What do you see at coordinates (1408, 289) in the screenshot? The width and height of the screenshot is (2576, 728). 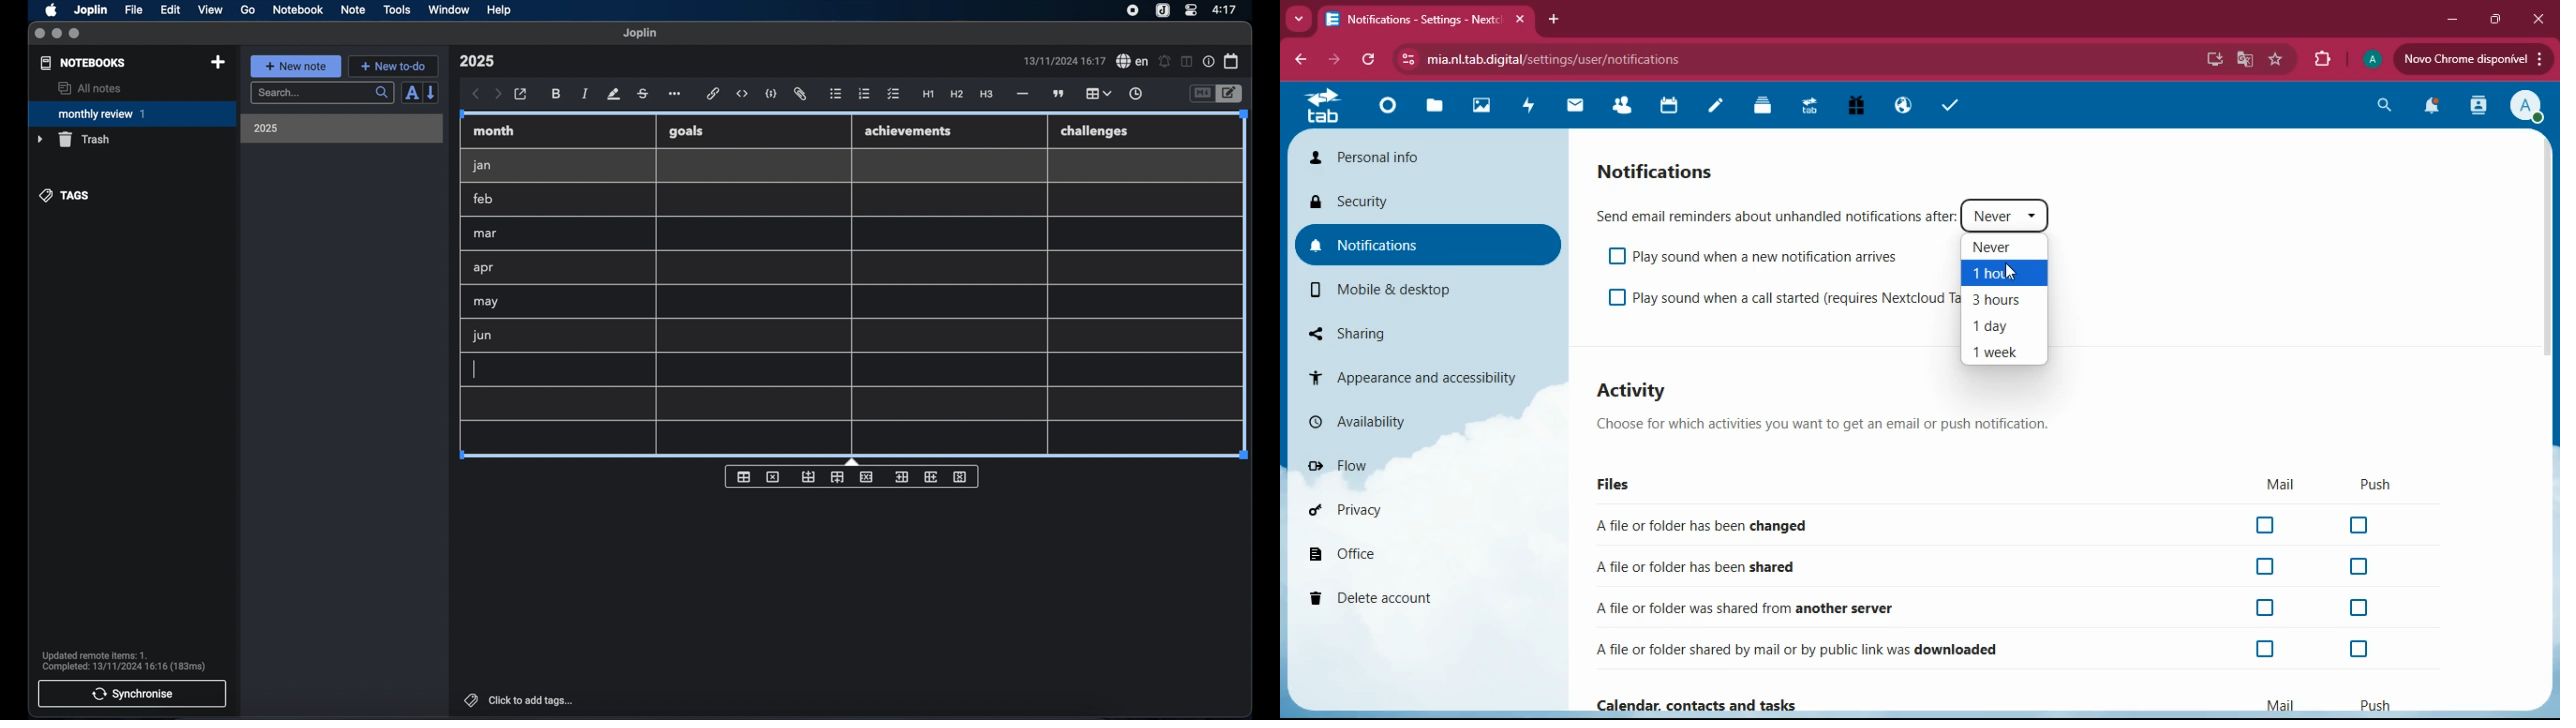 I see `mobile` at bounding box center [1408, 289].